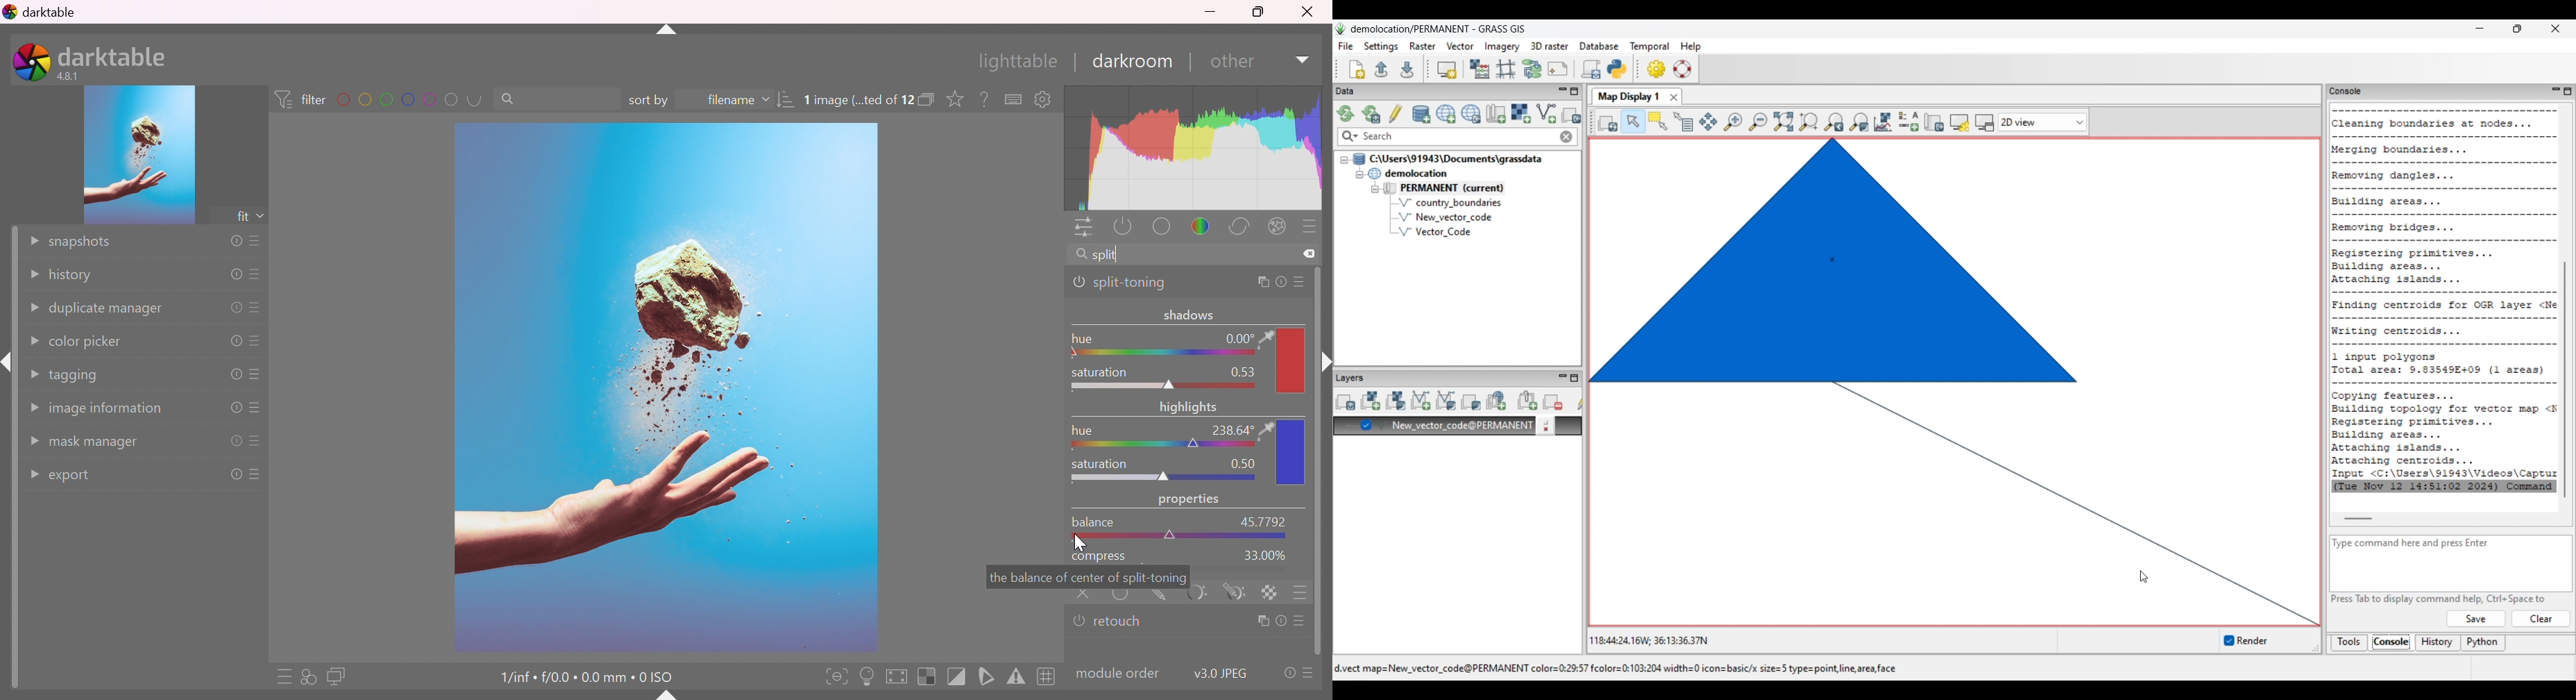 The width and height of the screenshot is (2576, 700). I want to click on shadows, so click(1192, 315).